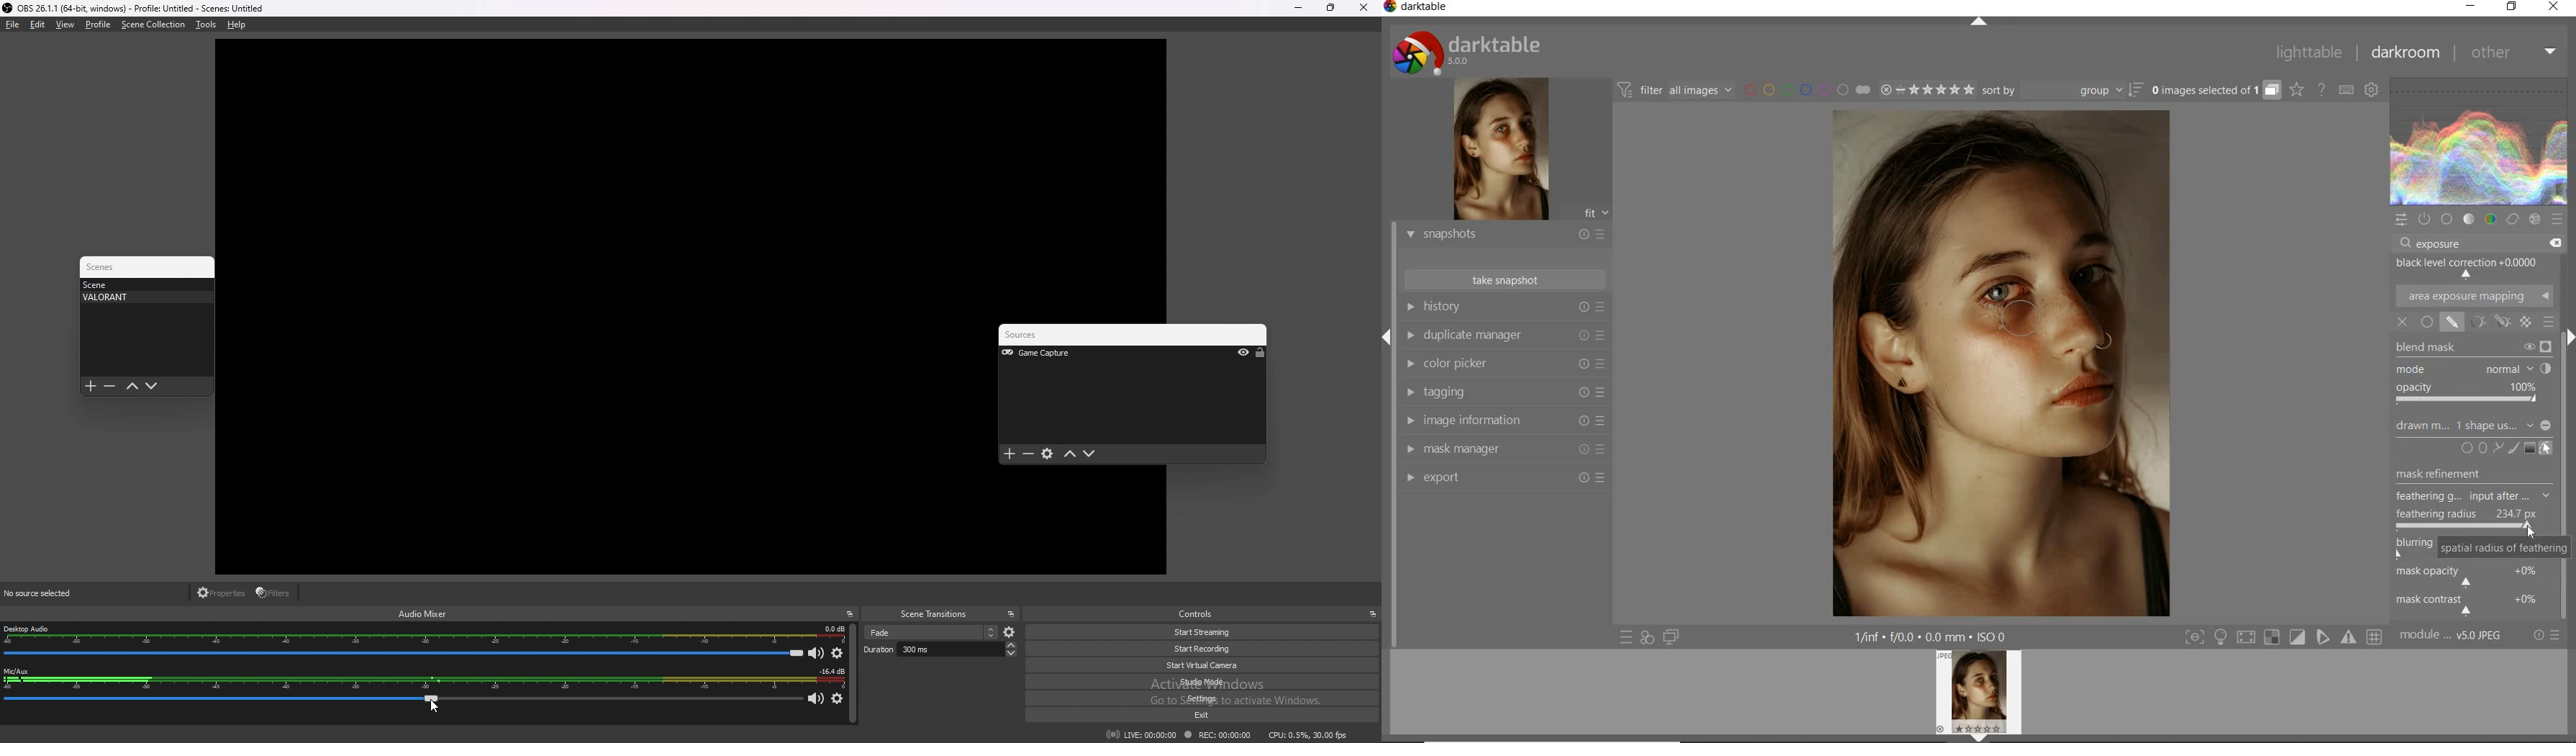 The width and height of the screenshot is (2576, 756). Describe the element at coordinates (2404, 53) in the screenshot. I see `darkroom` at that location.